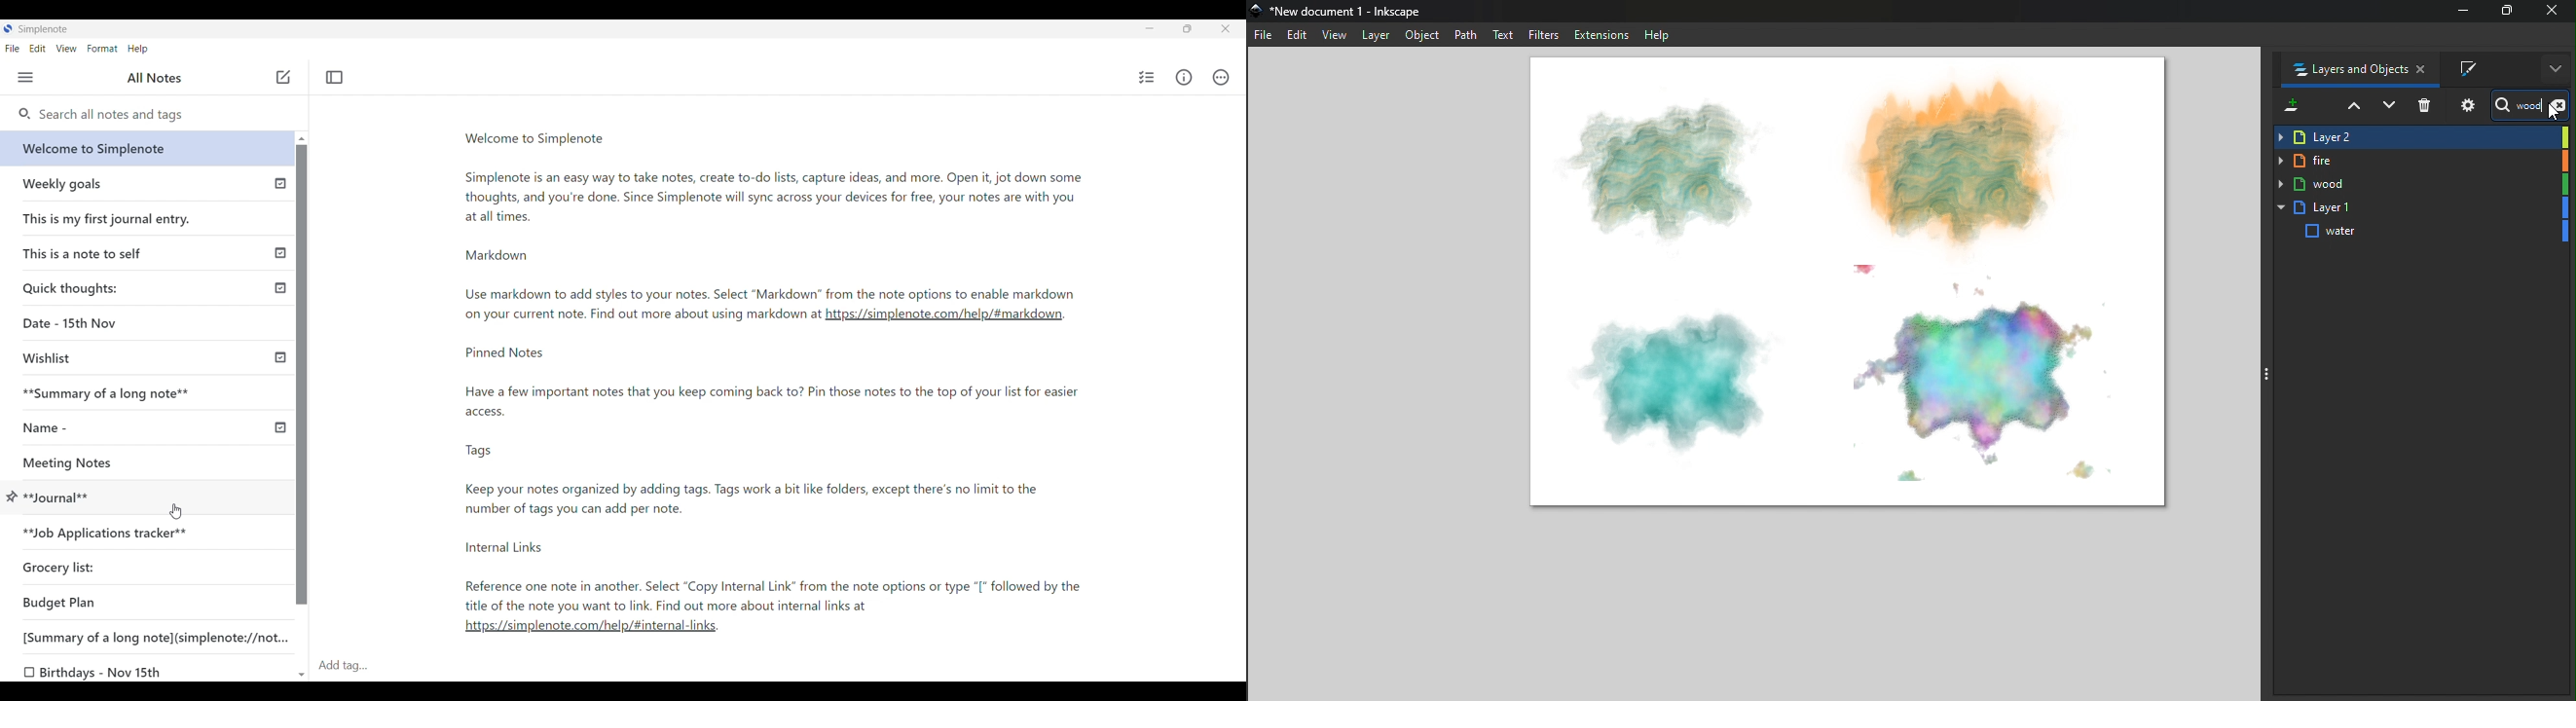 The height and width of the screenshot is (728, 2576). I want to click on Text, so click(1505, 34).